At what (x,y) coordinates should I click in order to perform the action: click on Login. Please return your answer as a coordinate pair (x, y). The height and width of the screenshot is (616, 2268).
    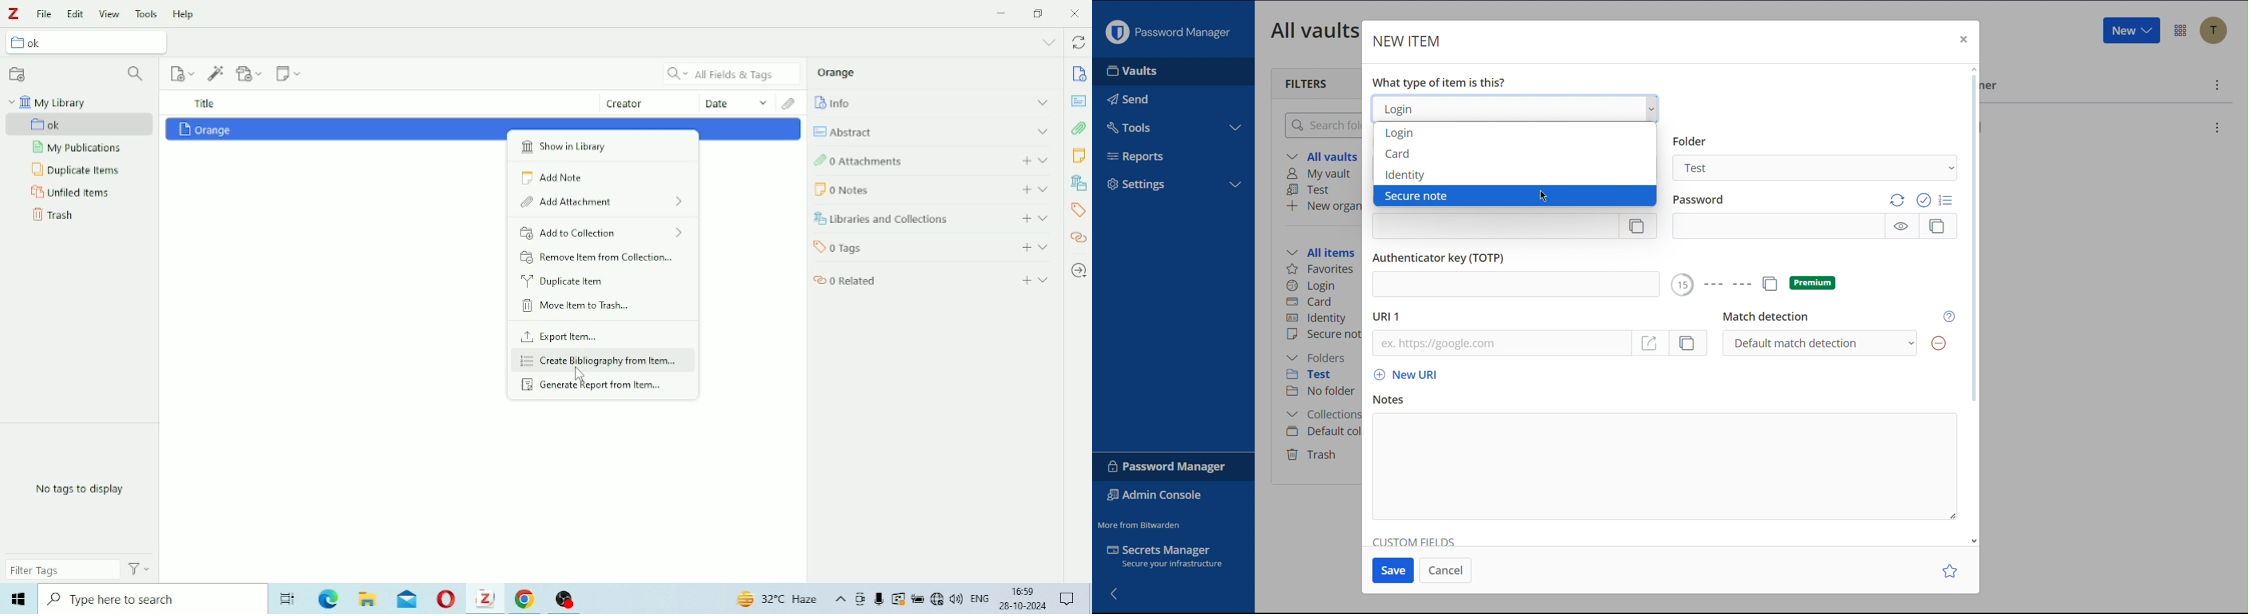
    Looking at the image, I should click on (1516, 108).